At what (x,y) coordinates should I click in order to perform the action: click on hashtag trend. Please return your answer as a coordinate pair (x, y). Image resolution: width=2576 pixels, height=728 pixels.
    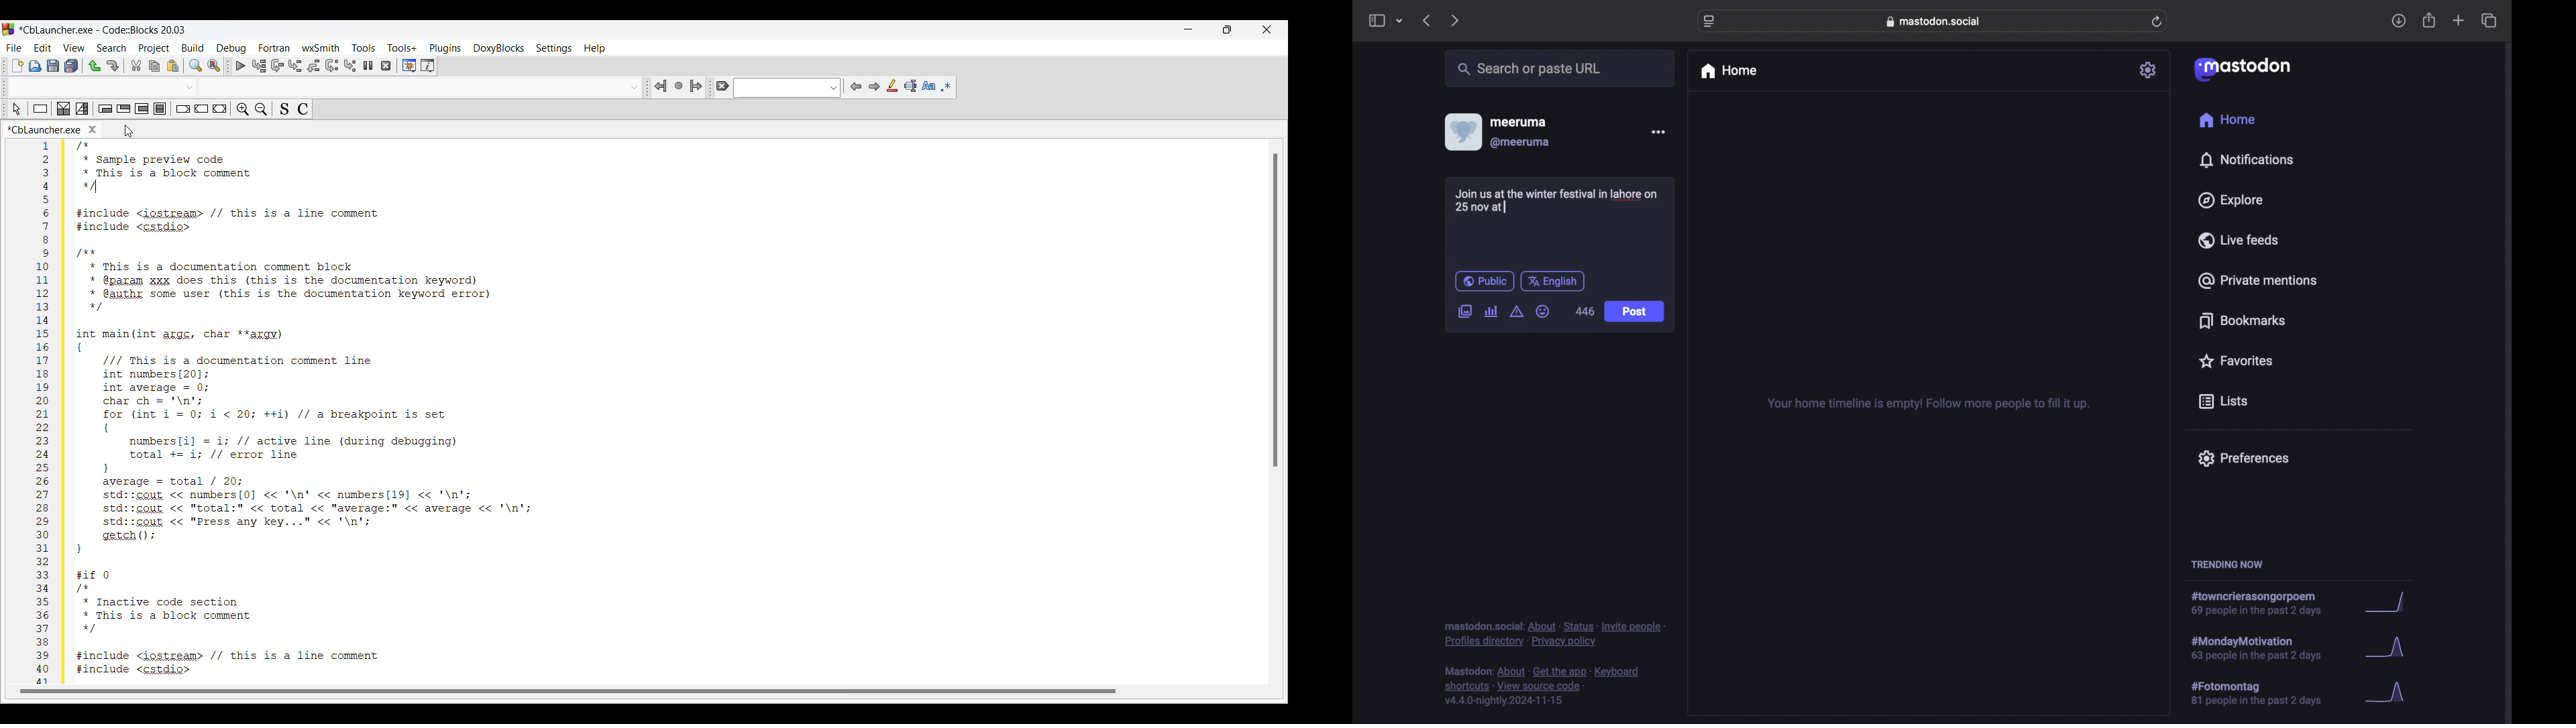
    Looking at the image, I should click on (2265, 694).